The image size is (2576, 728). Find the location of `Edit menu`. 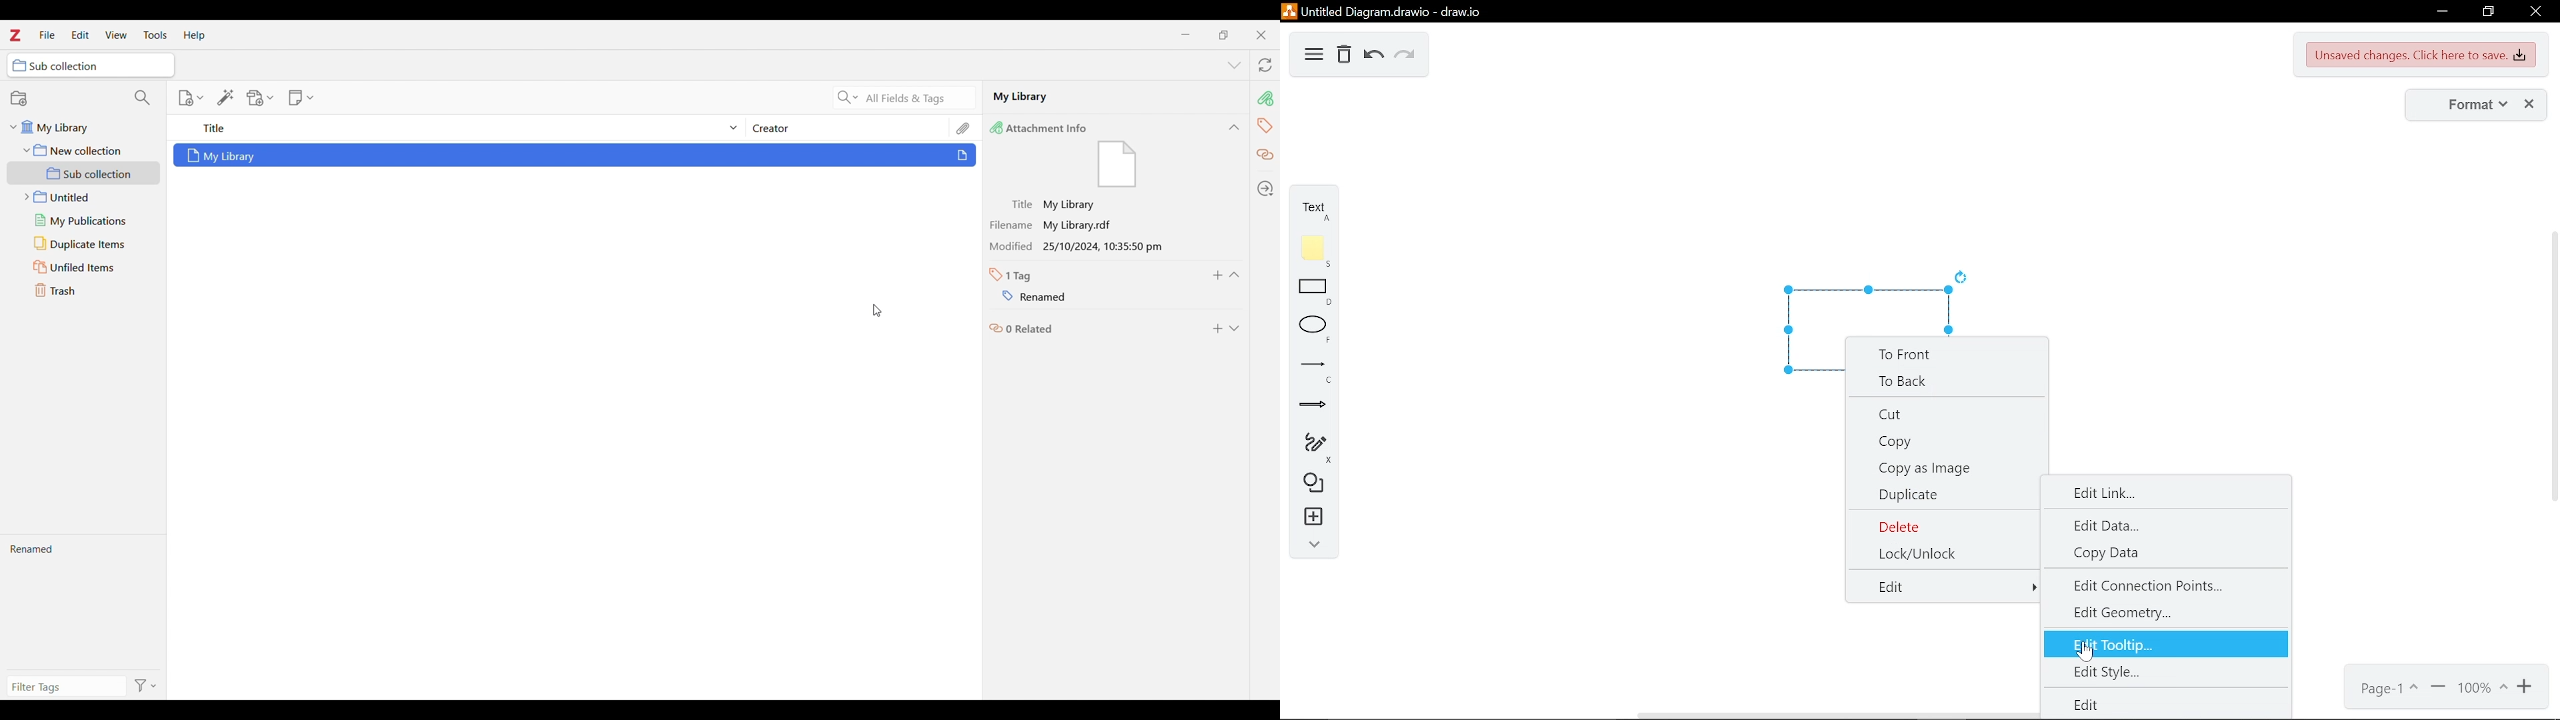

Edit menu is located at coordinates (80, 35).